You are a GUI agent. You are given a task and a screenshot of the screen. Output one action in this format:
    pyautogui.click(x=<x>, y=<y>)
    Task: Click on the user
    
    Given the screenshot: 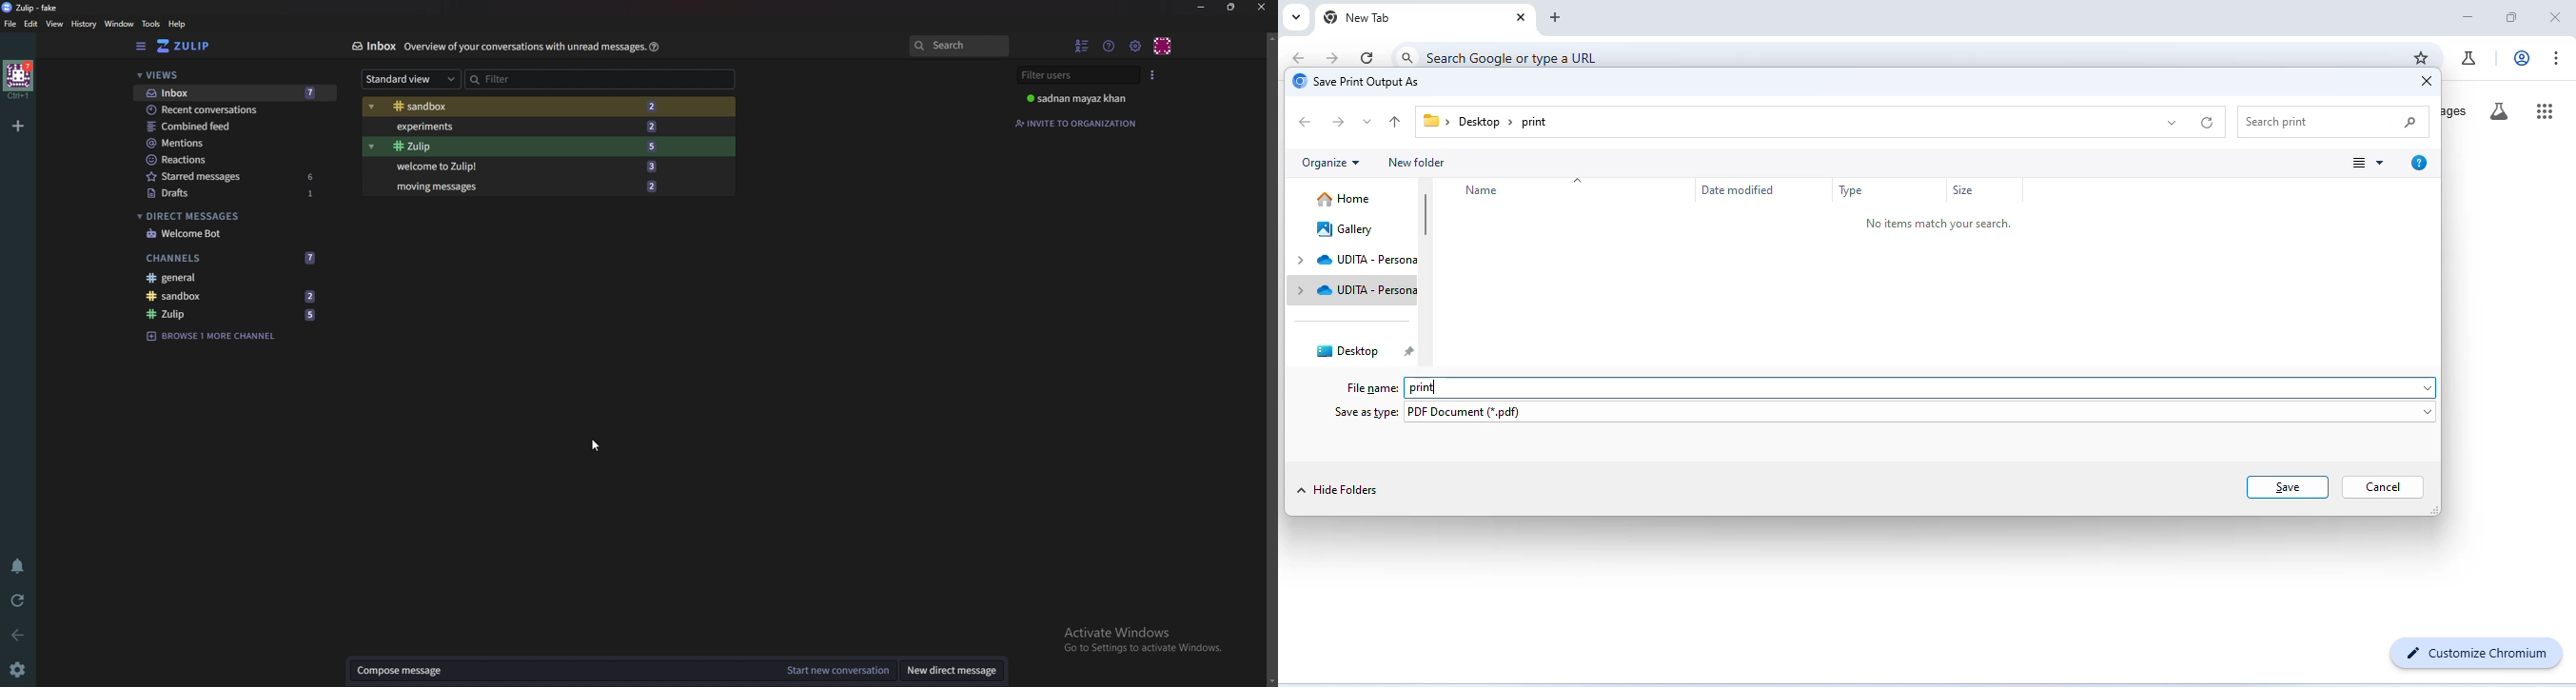 What is the action you would take?
    pyautogui.click(x=1078, y=100)
    